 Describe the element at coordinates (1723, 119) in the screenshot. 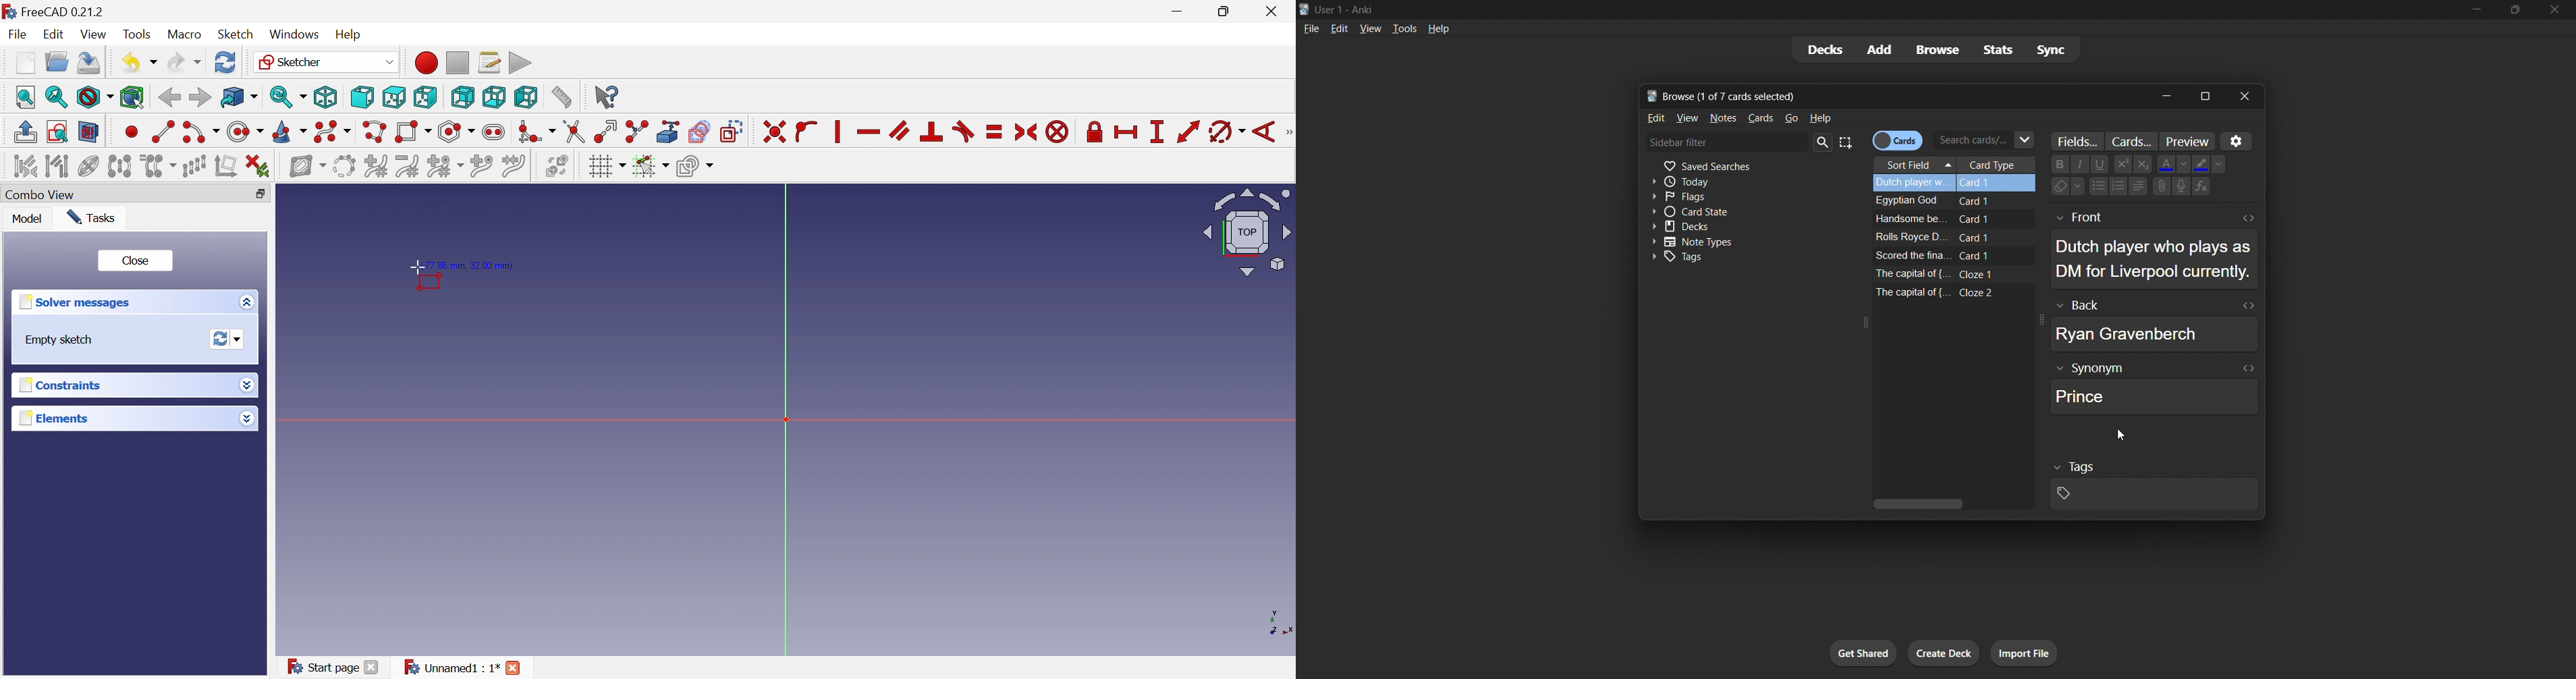

I see `notes` at that location.